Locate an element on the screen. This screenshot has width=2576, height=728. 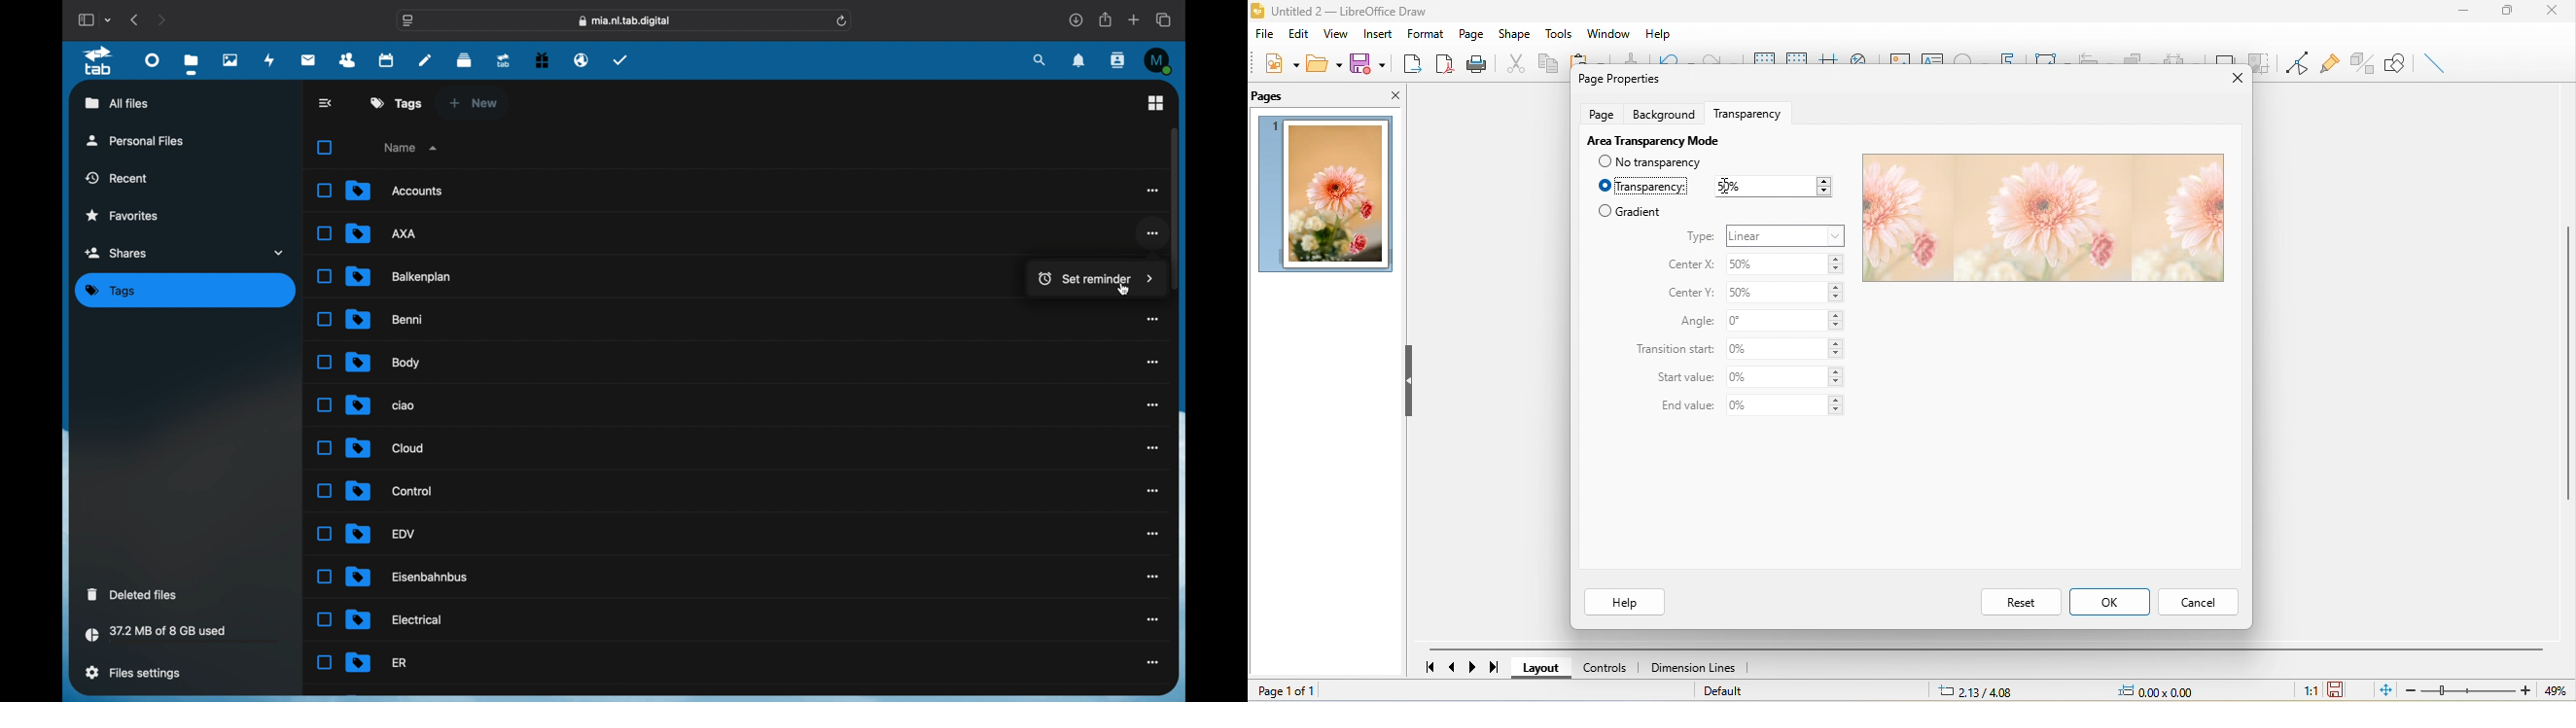
increase is located at coordinates (1822, 180).